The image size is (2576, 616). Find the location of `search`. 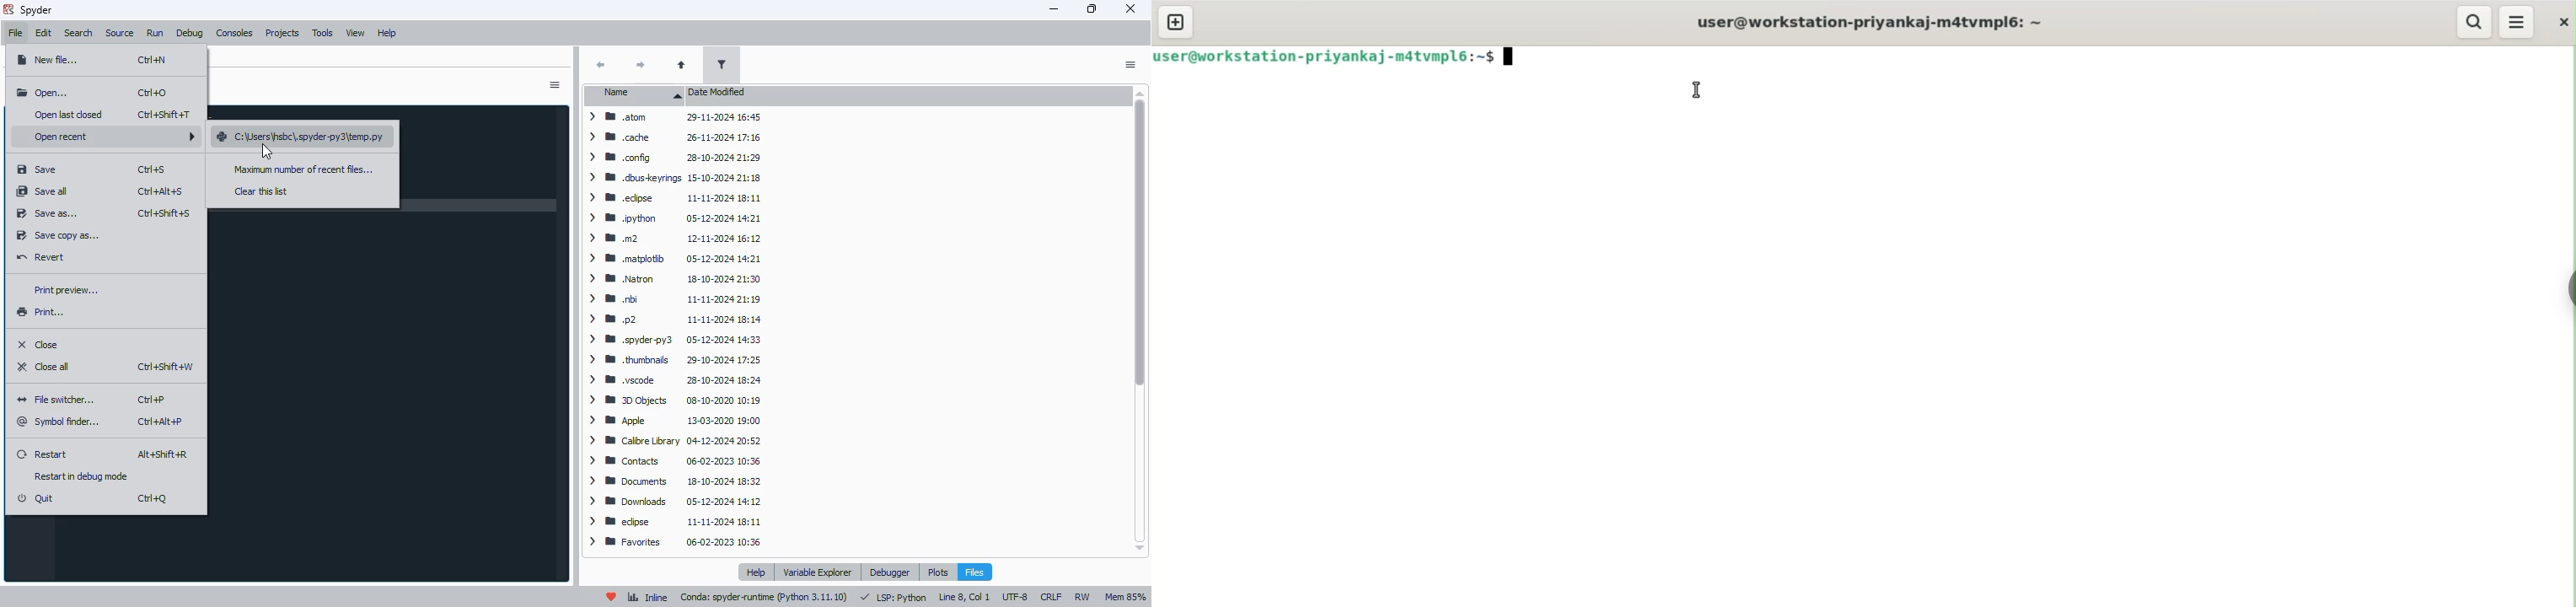

search is located at coordinates (78, 34).